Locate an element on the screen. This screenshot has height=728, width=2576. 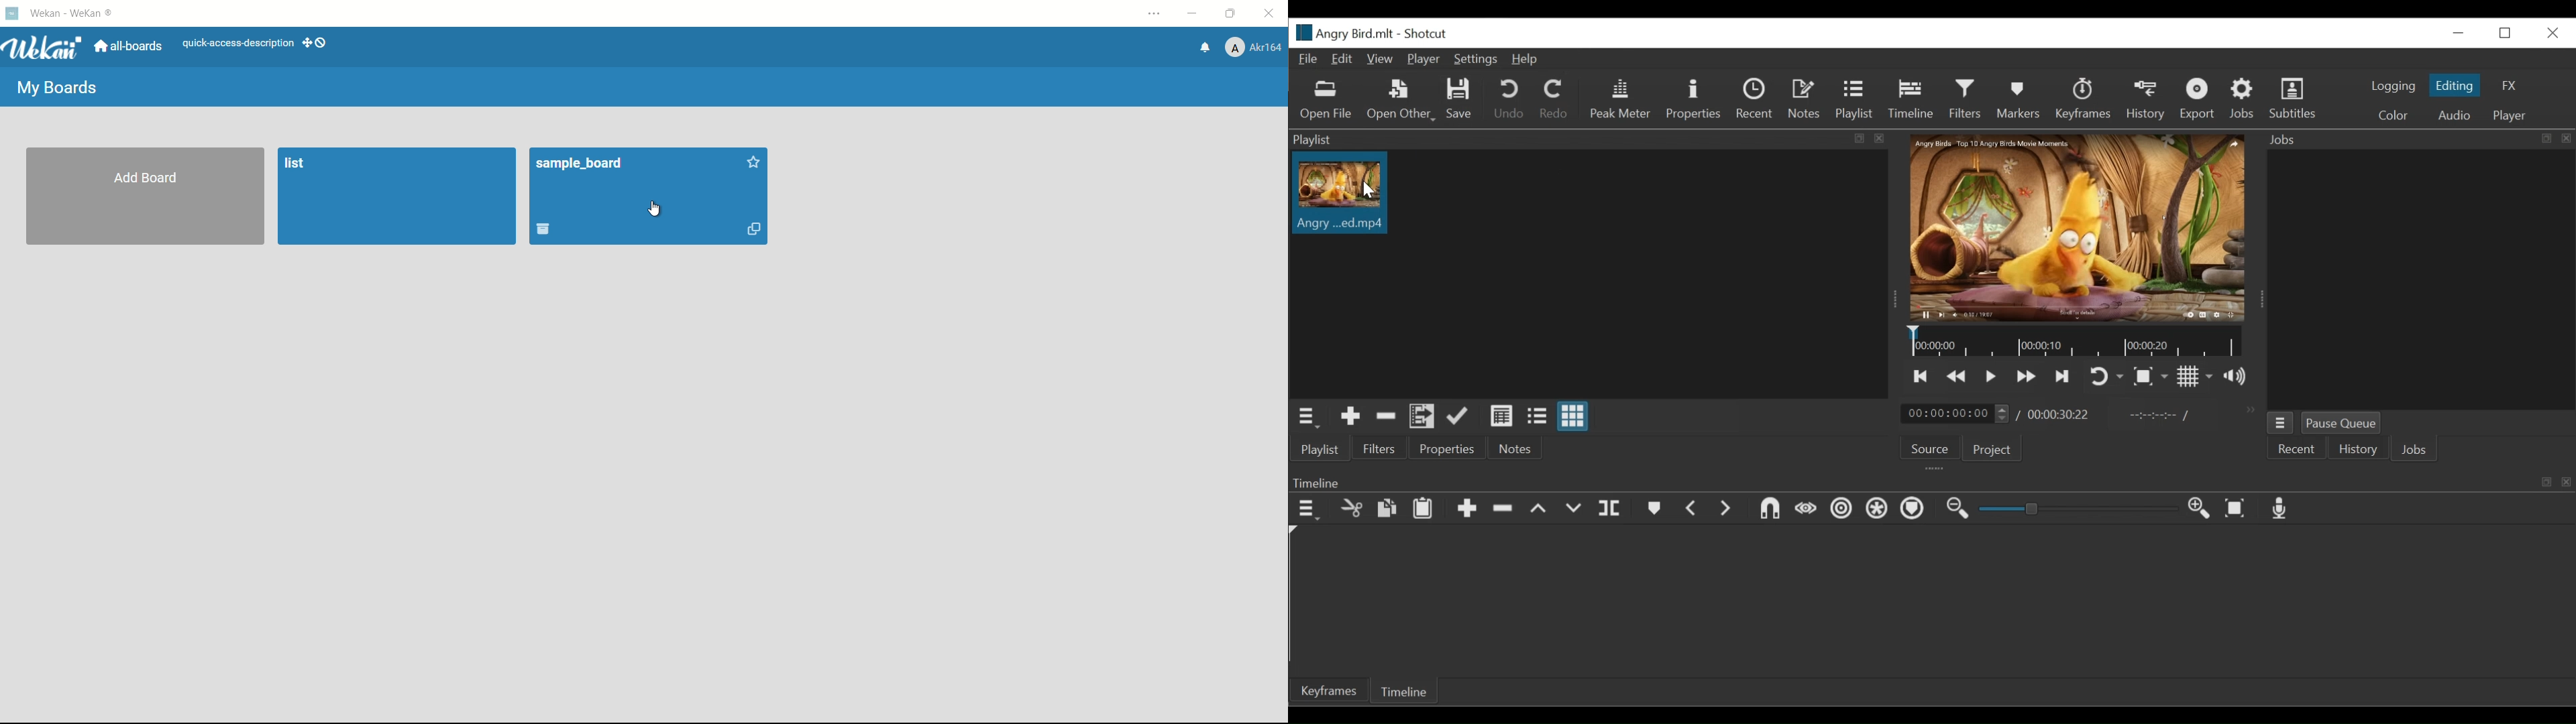
Timeline is located at coordinates (2076, 342).